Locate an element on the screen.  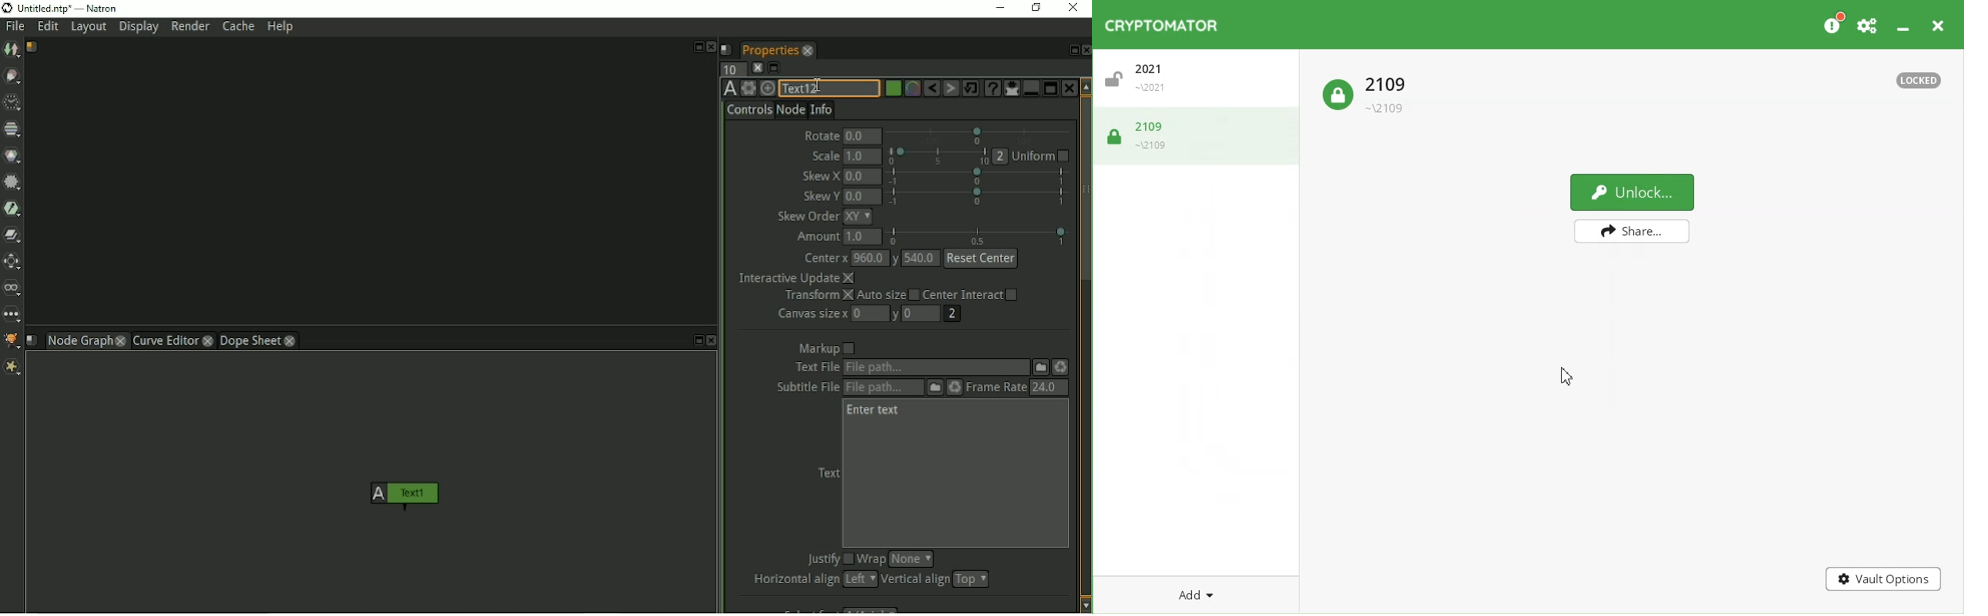
Merge is located at coordinates (13, 235).